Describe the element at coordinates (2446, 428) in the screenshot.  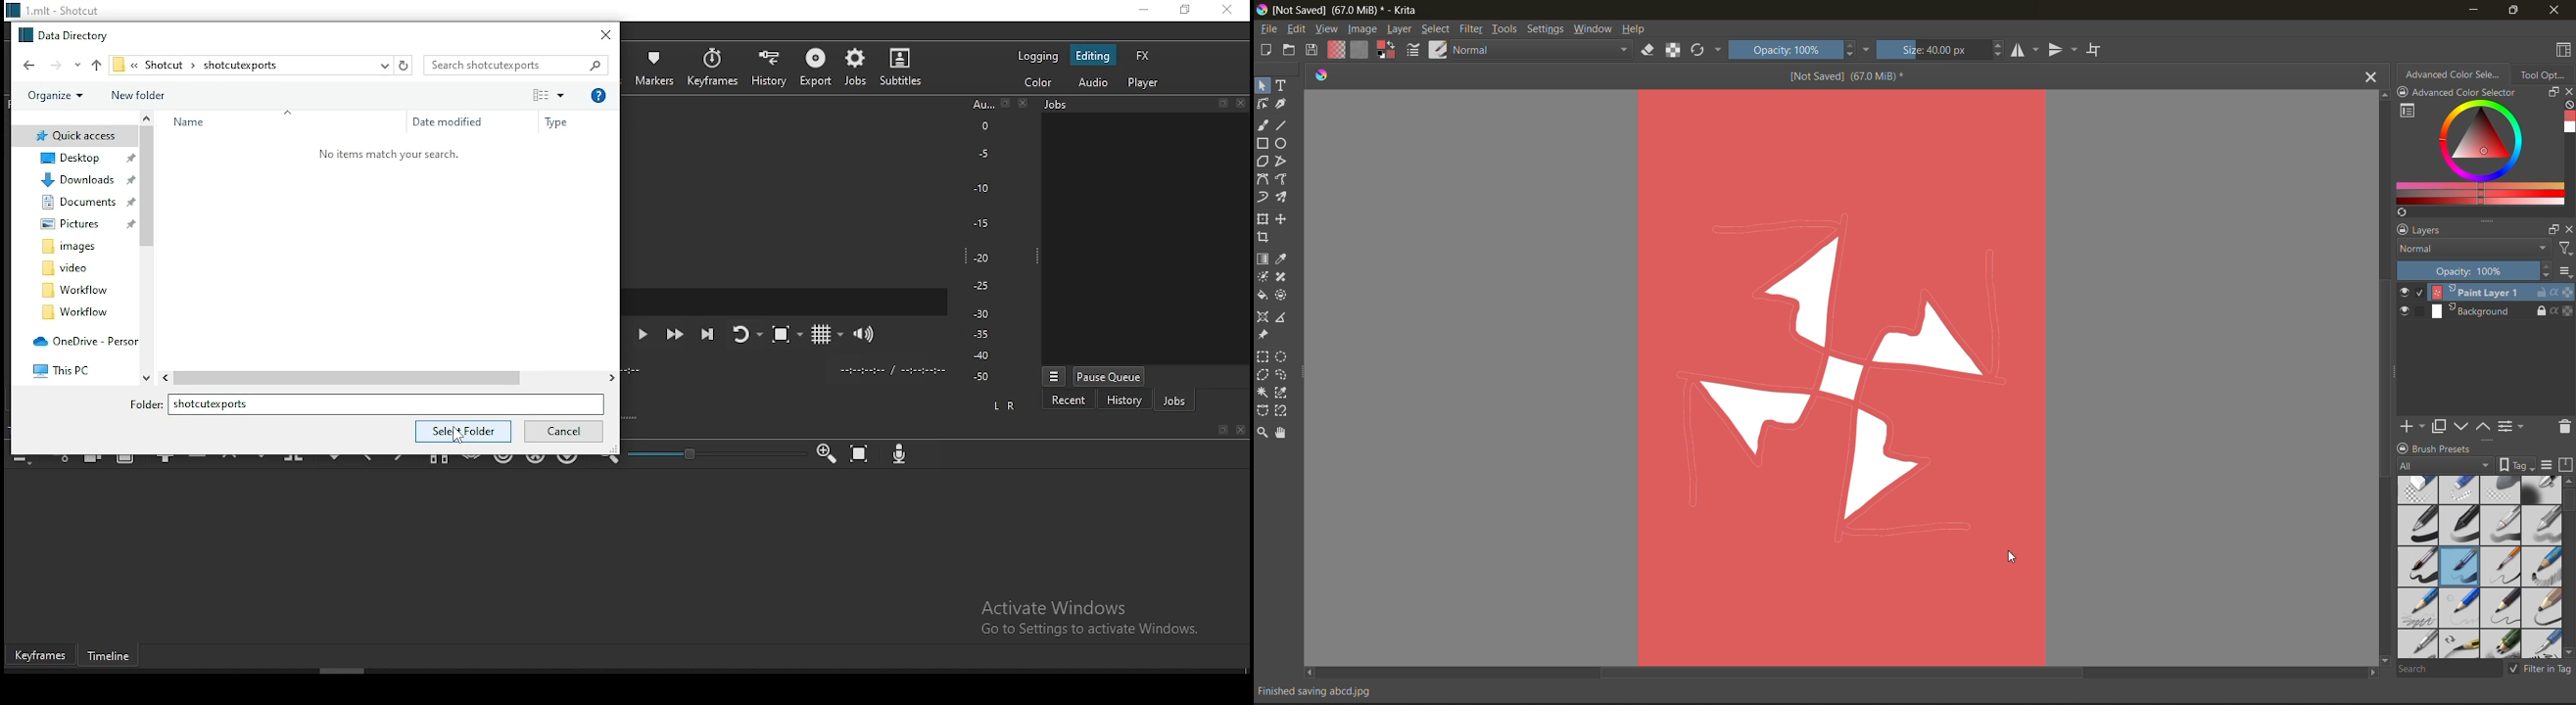
I see `duplicate layer ` at that location.